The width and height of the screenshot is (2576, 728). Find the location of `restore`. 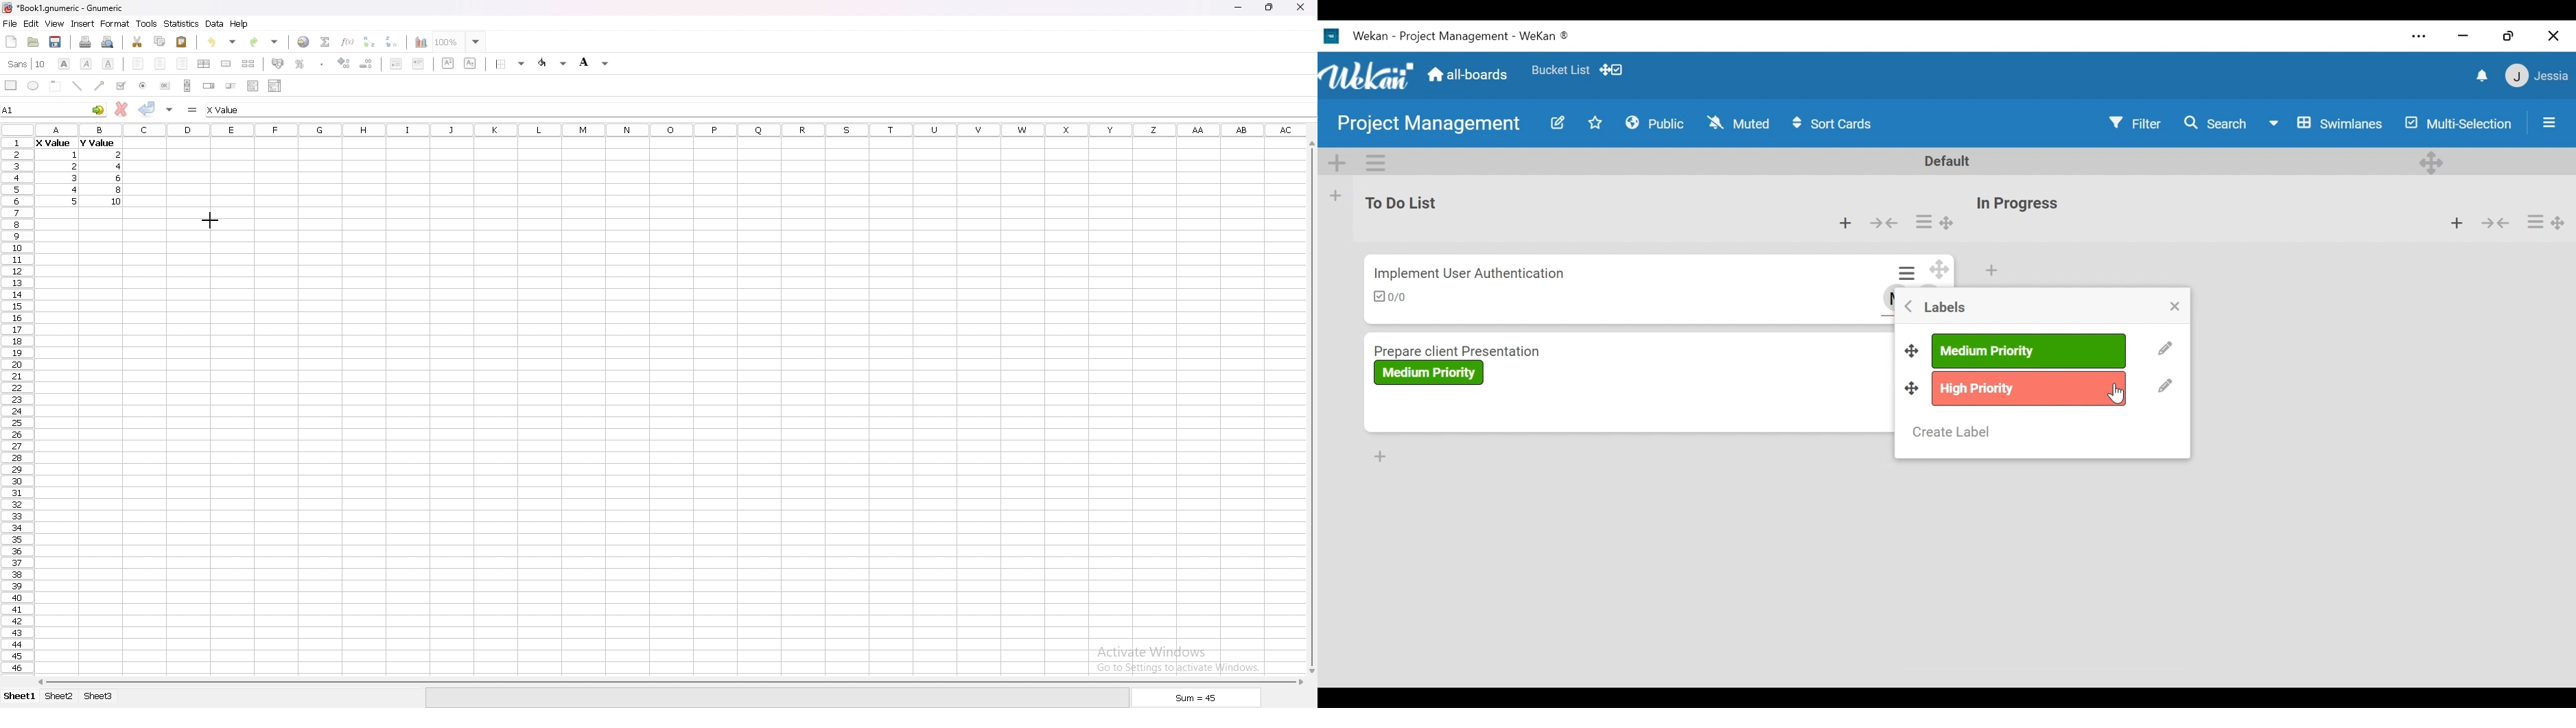

restore is located at coordinates (2509, 35).